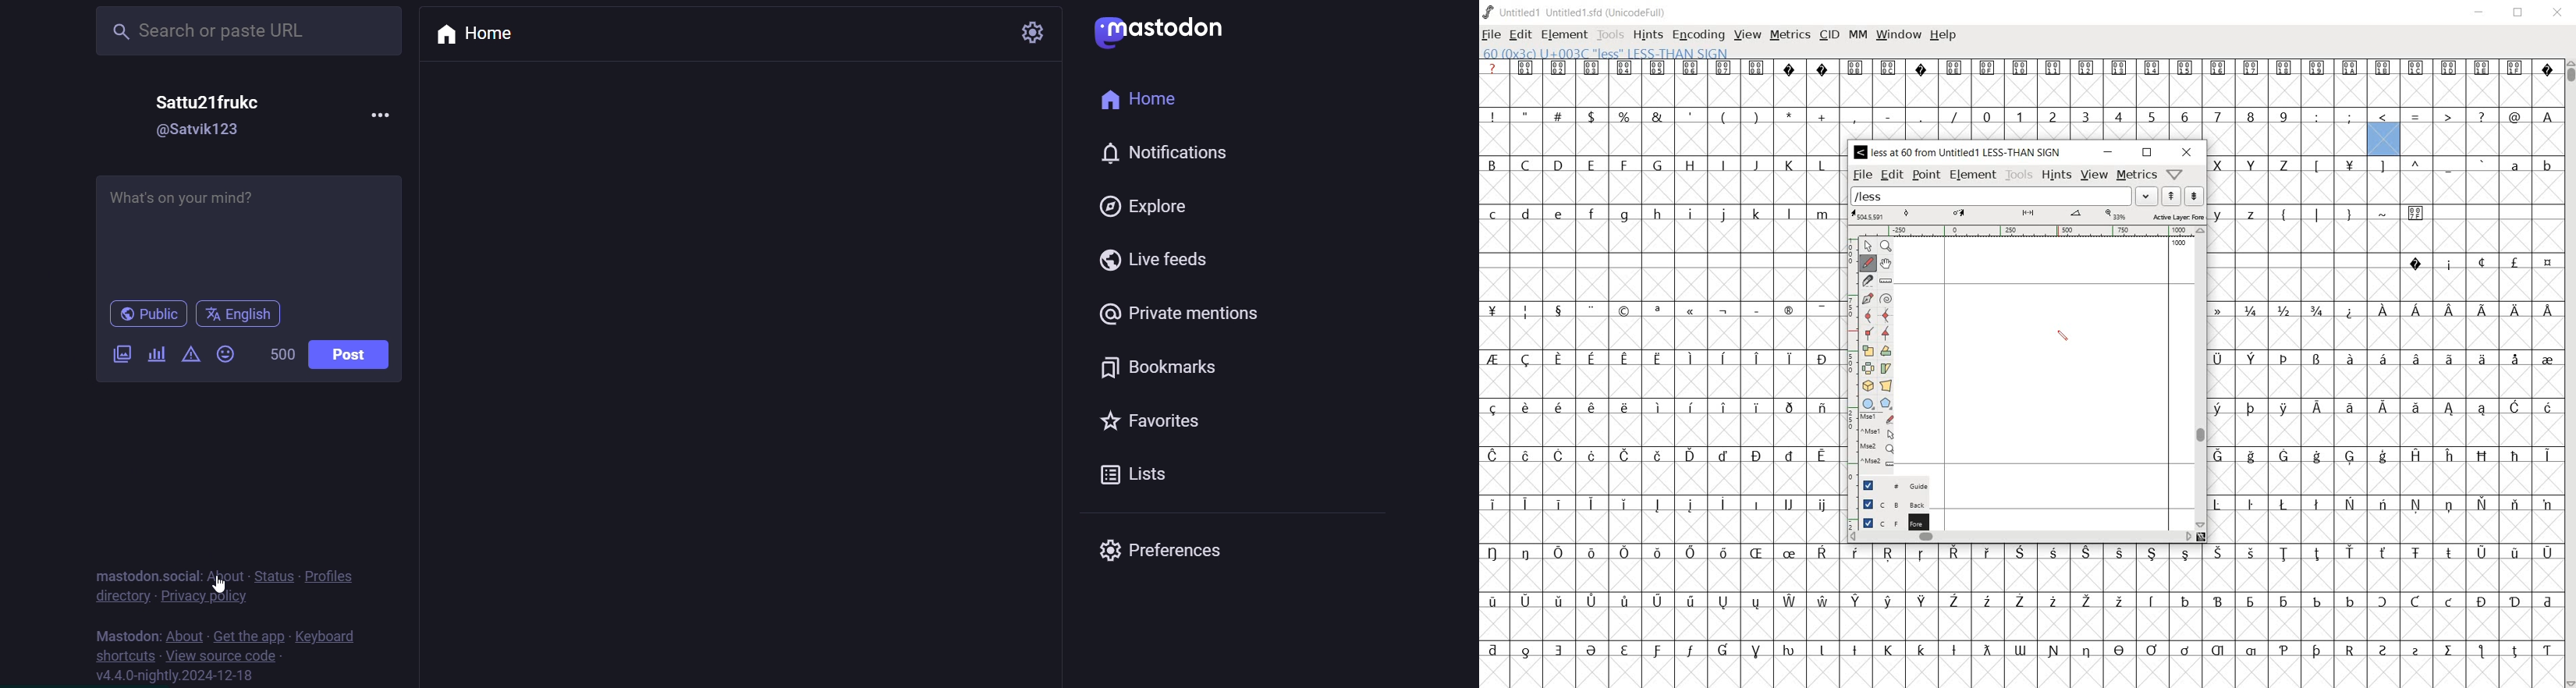 The image size is (2576, 700). What do you see at coordinates (2020, 670) in the screenshot?
I see `empty cells` at bounding box center [2020, 670].